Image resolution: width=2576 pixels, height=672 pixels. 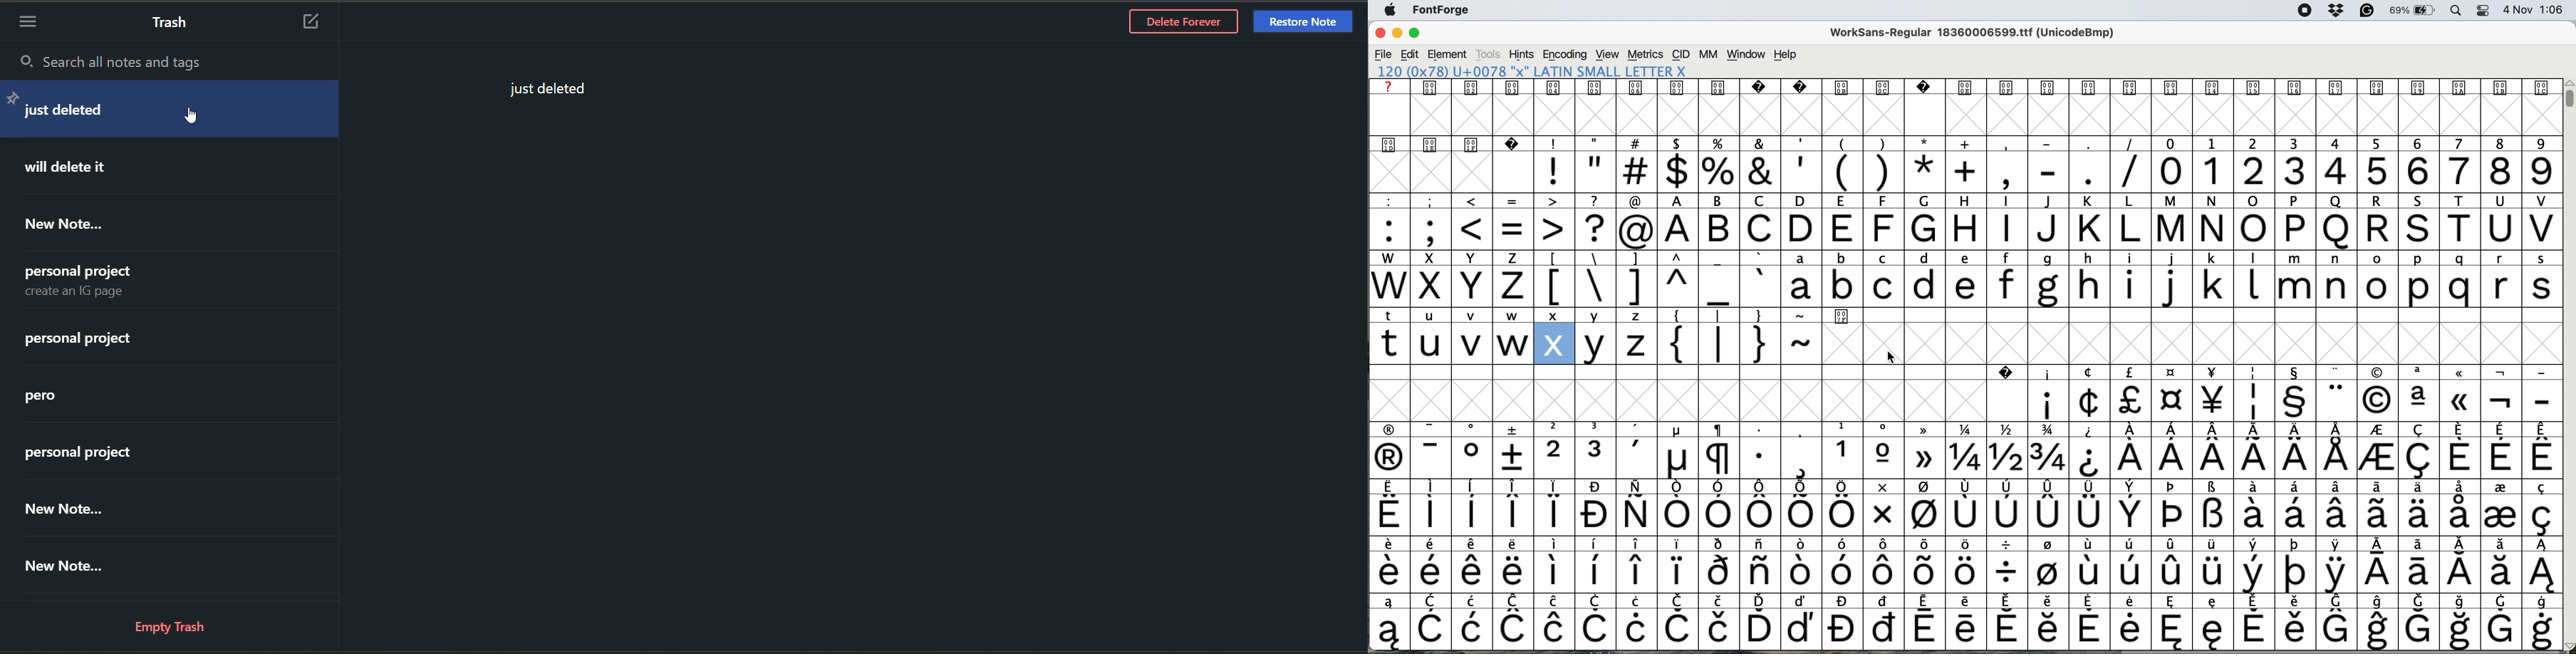 What do you see at coordinates (140, 63) in the screenshot?
I see `search all notes and tags` at bounding box center [140, 63].